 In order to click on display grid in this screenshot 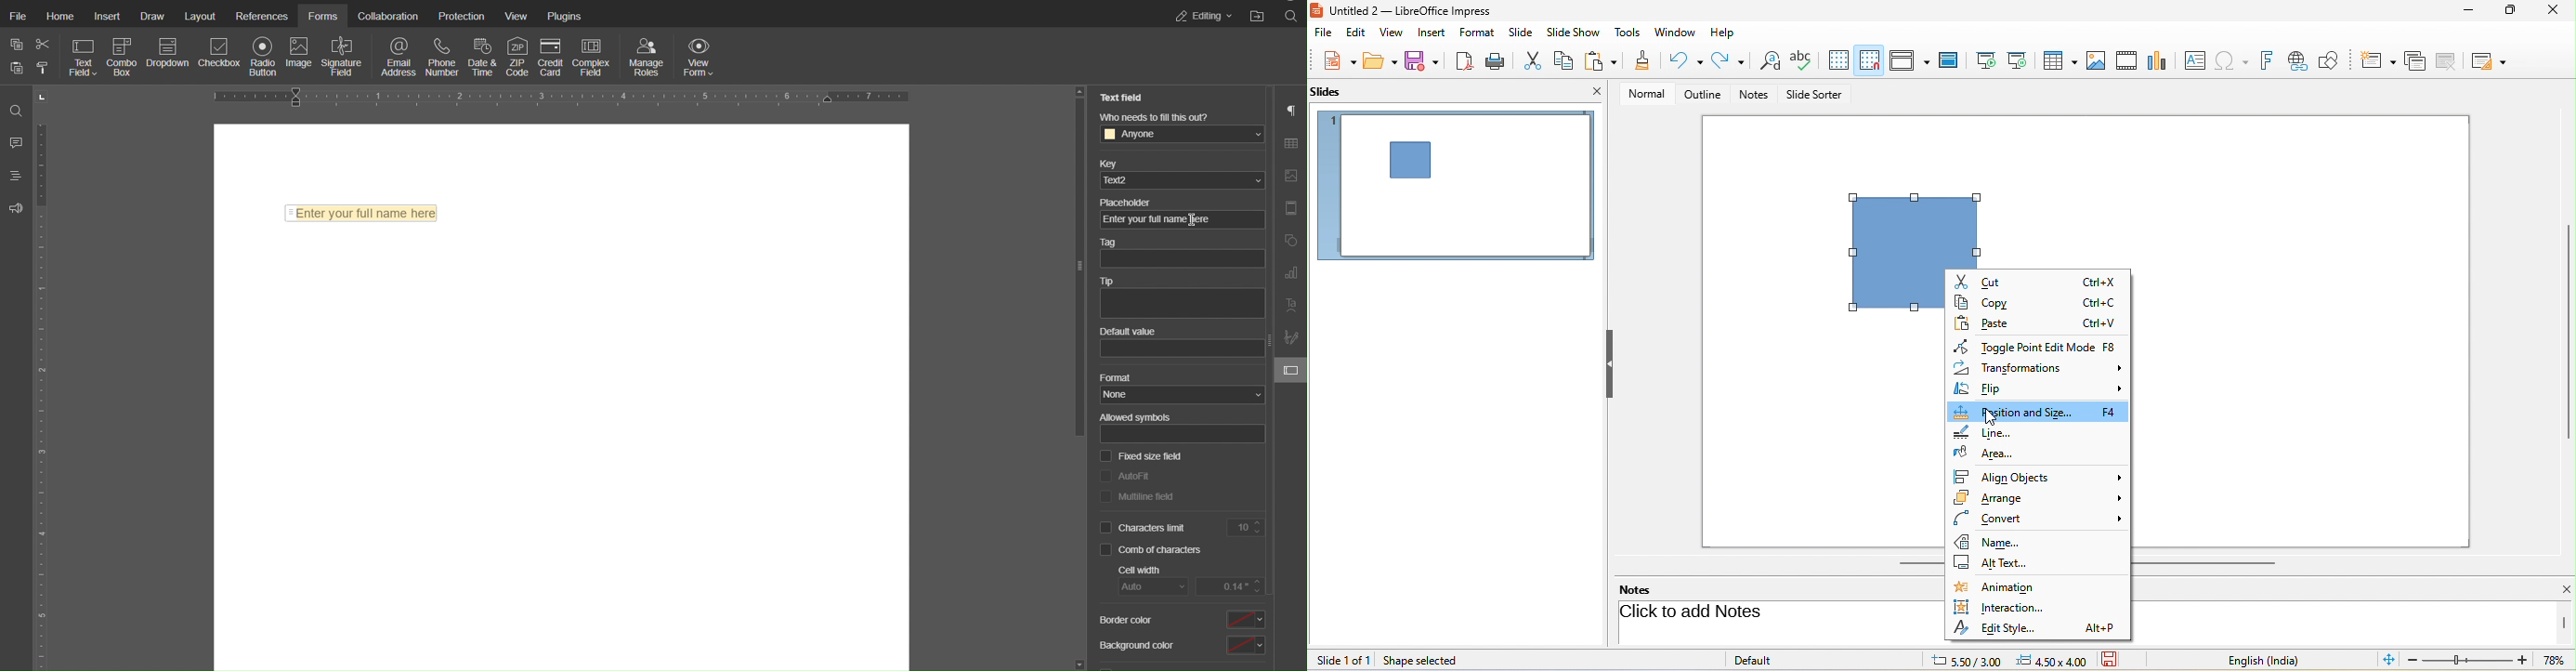, I will do `click(1838, 60)`.